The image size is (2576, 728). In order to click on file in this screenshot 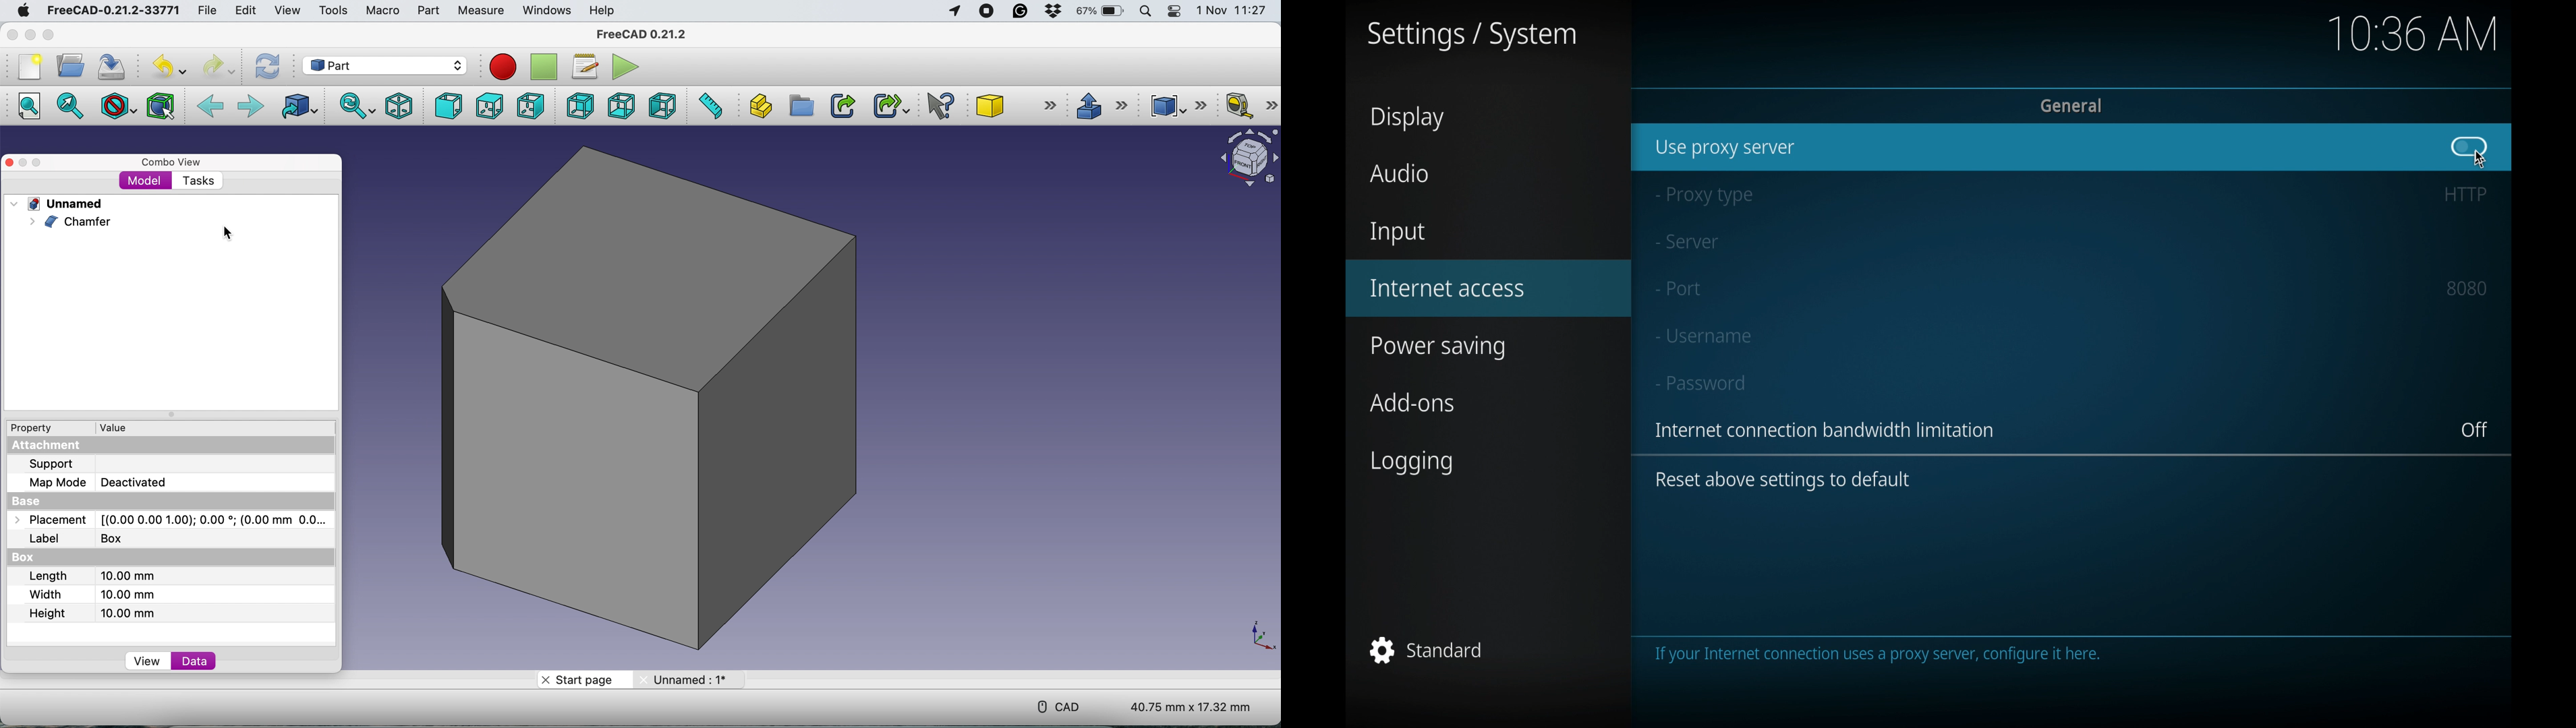, I will do `click(205, 11)`.